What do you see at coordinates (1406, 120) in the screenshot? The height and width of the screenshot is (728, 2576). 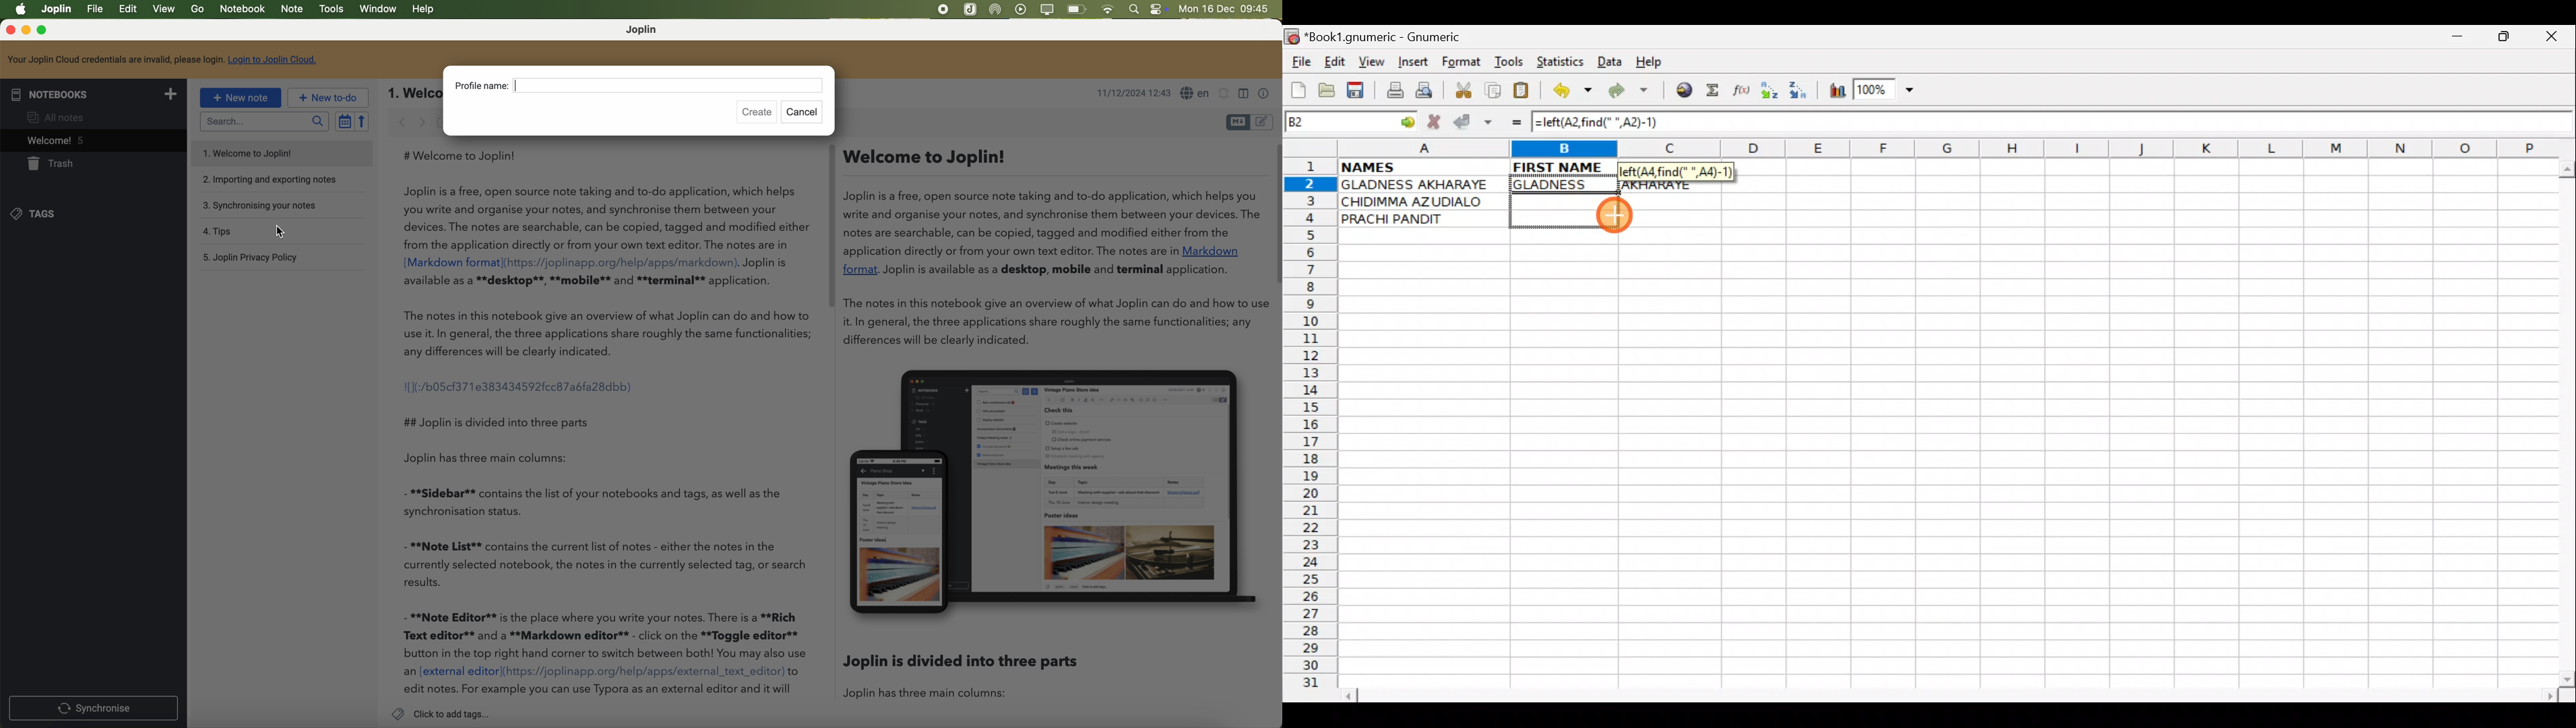 I see `go to` at bounding box center [1406, 120].